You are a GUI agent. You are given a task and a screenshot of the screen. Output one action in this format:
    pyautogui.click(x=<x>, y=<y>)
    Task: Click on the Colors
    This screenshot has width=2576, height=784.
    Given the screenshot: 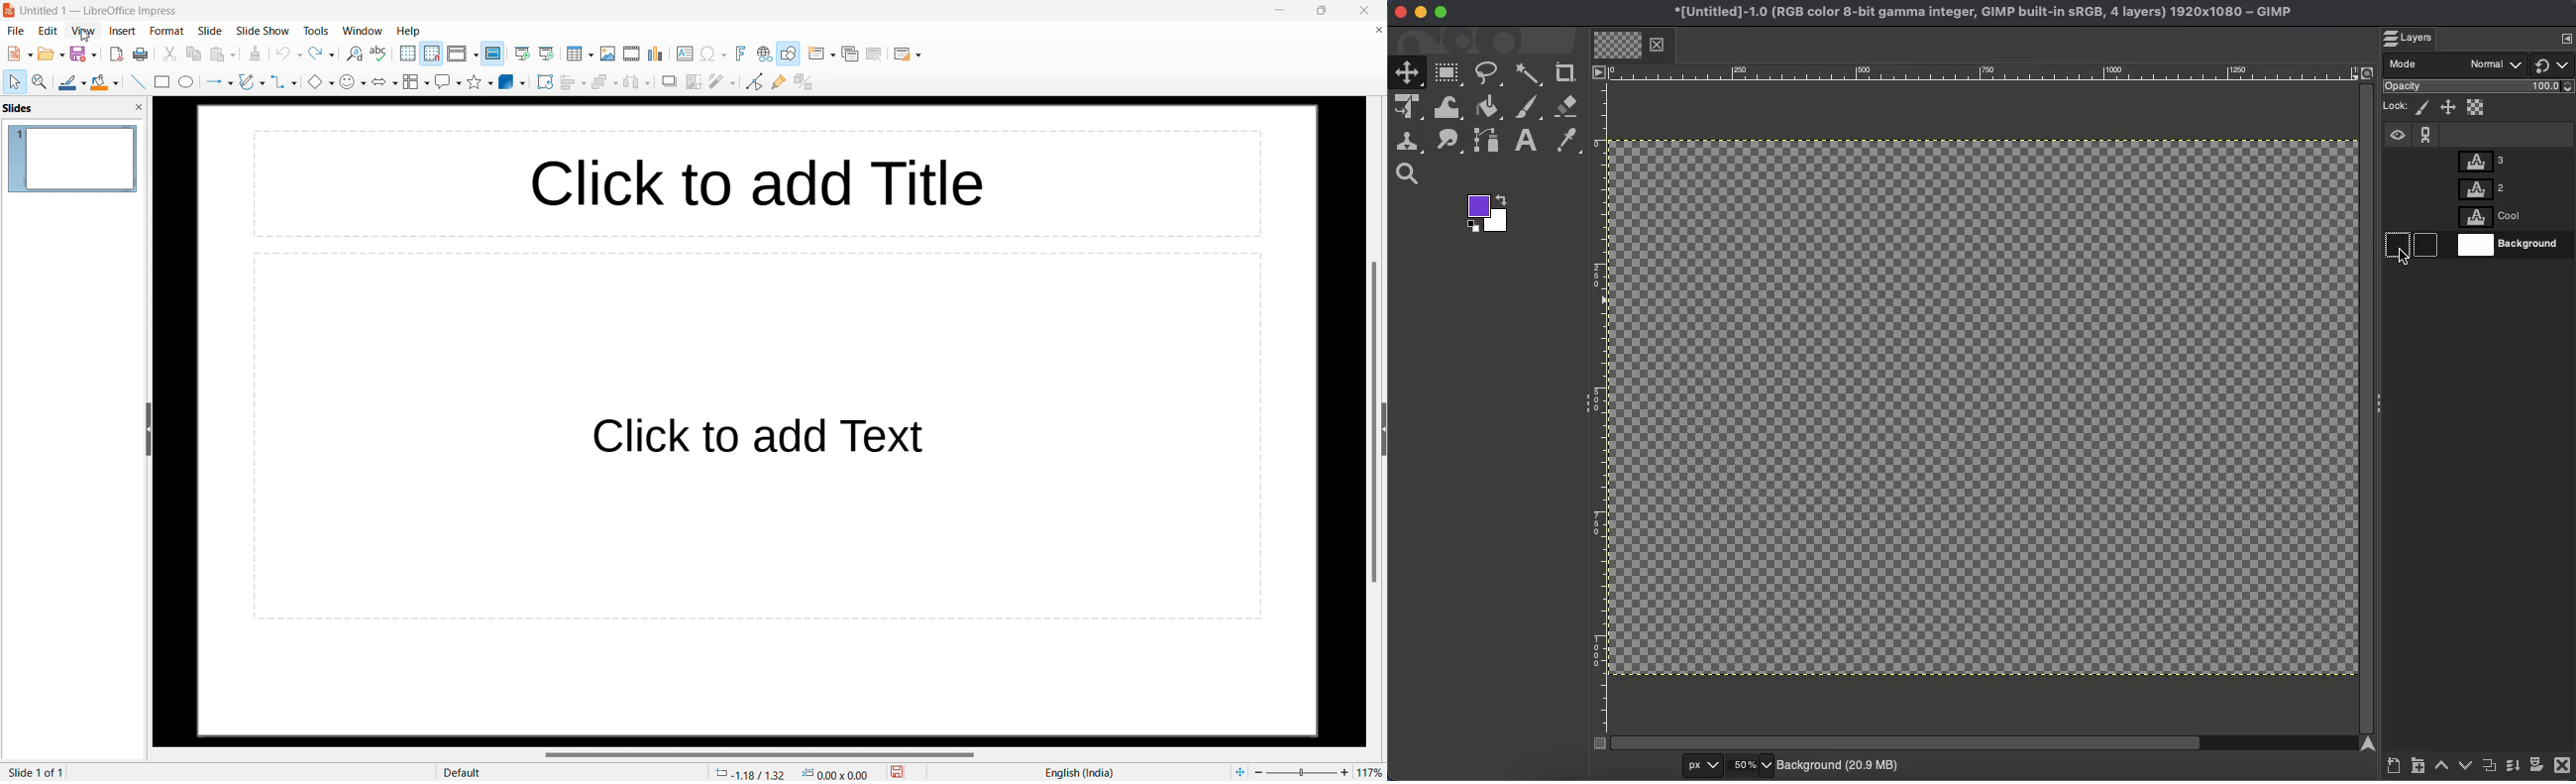 What is the action you would take?
    pyautogui.click(x=1490, y=215)
    